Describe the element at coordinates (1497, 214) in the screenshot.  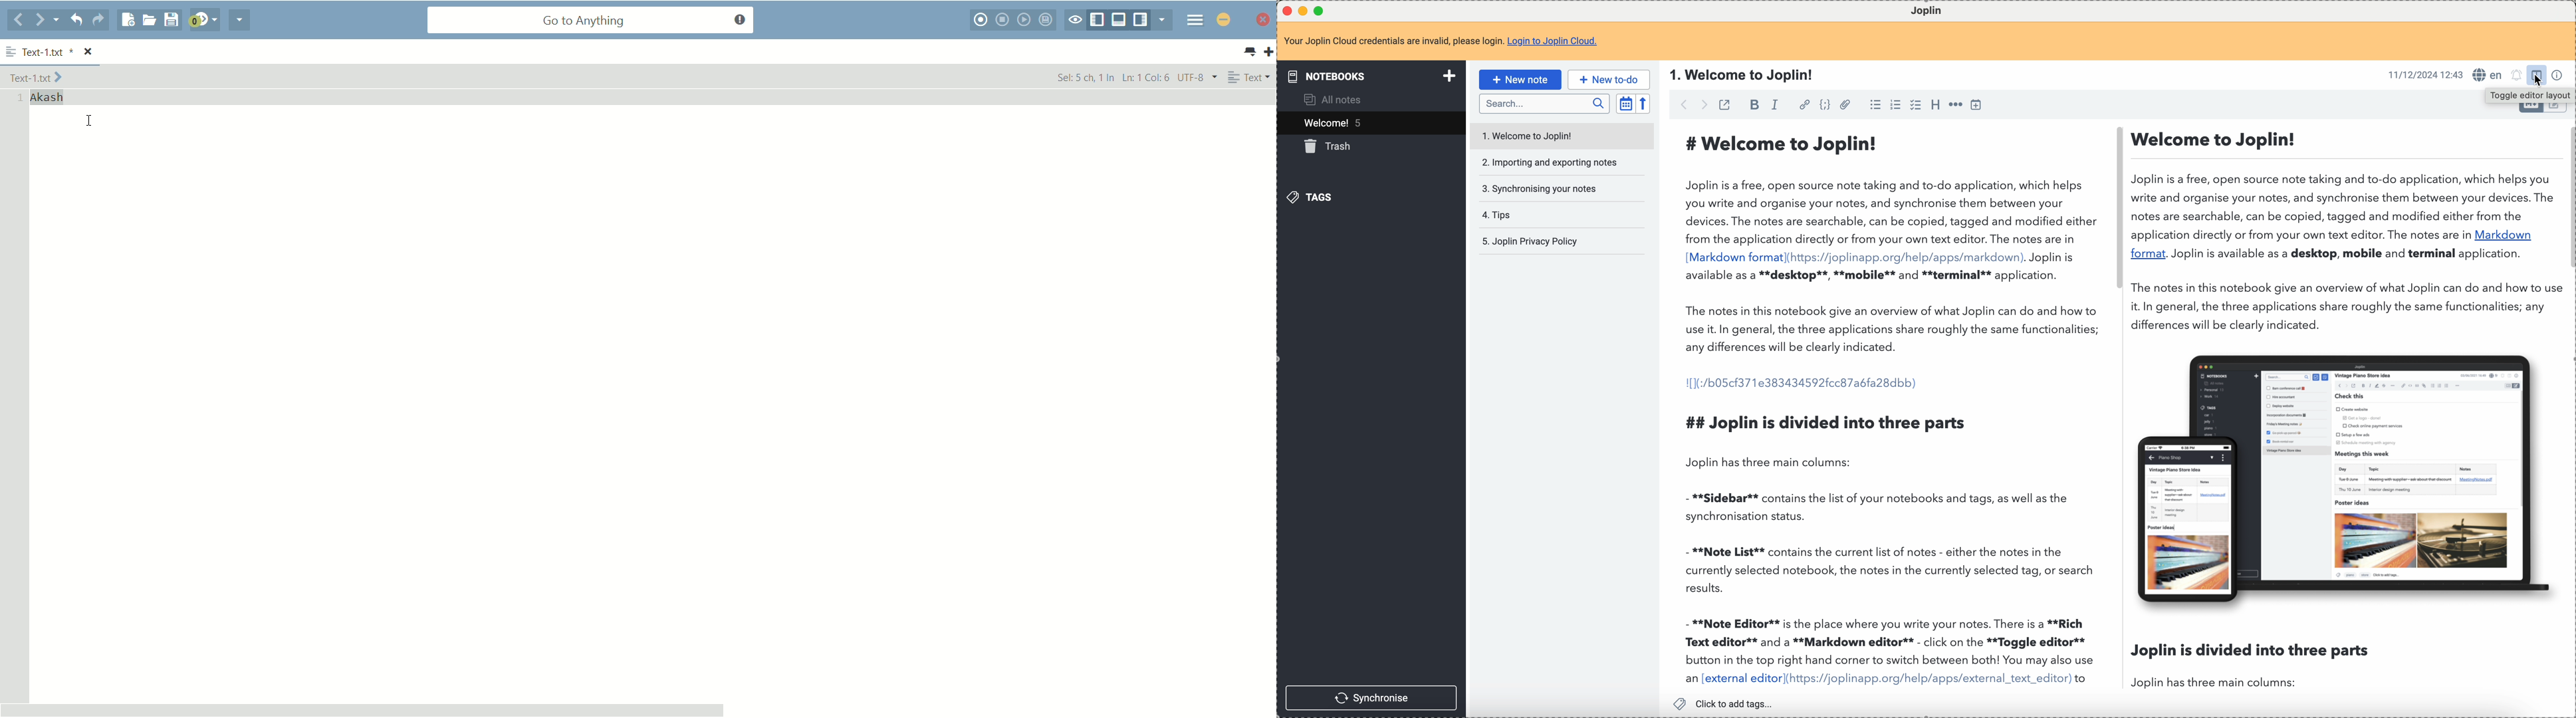
I see `tips` at that location.